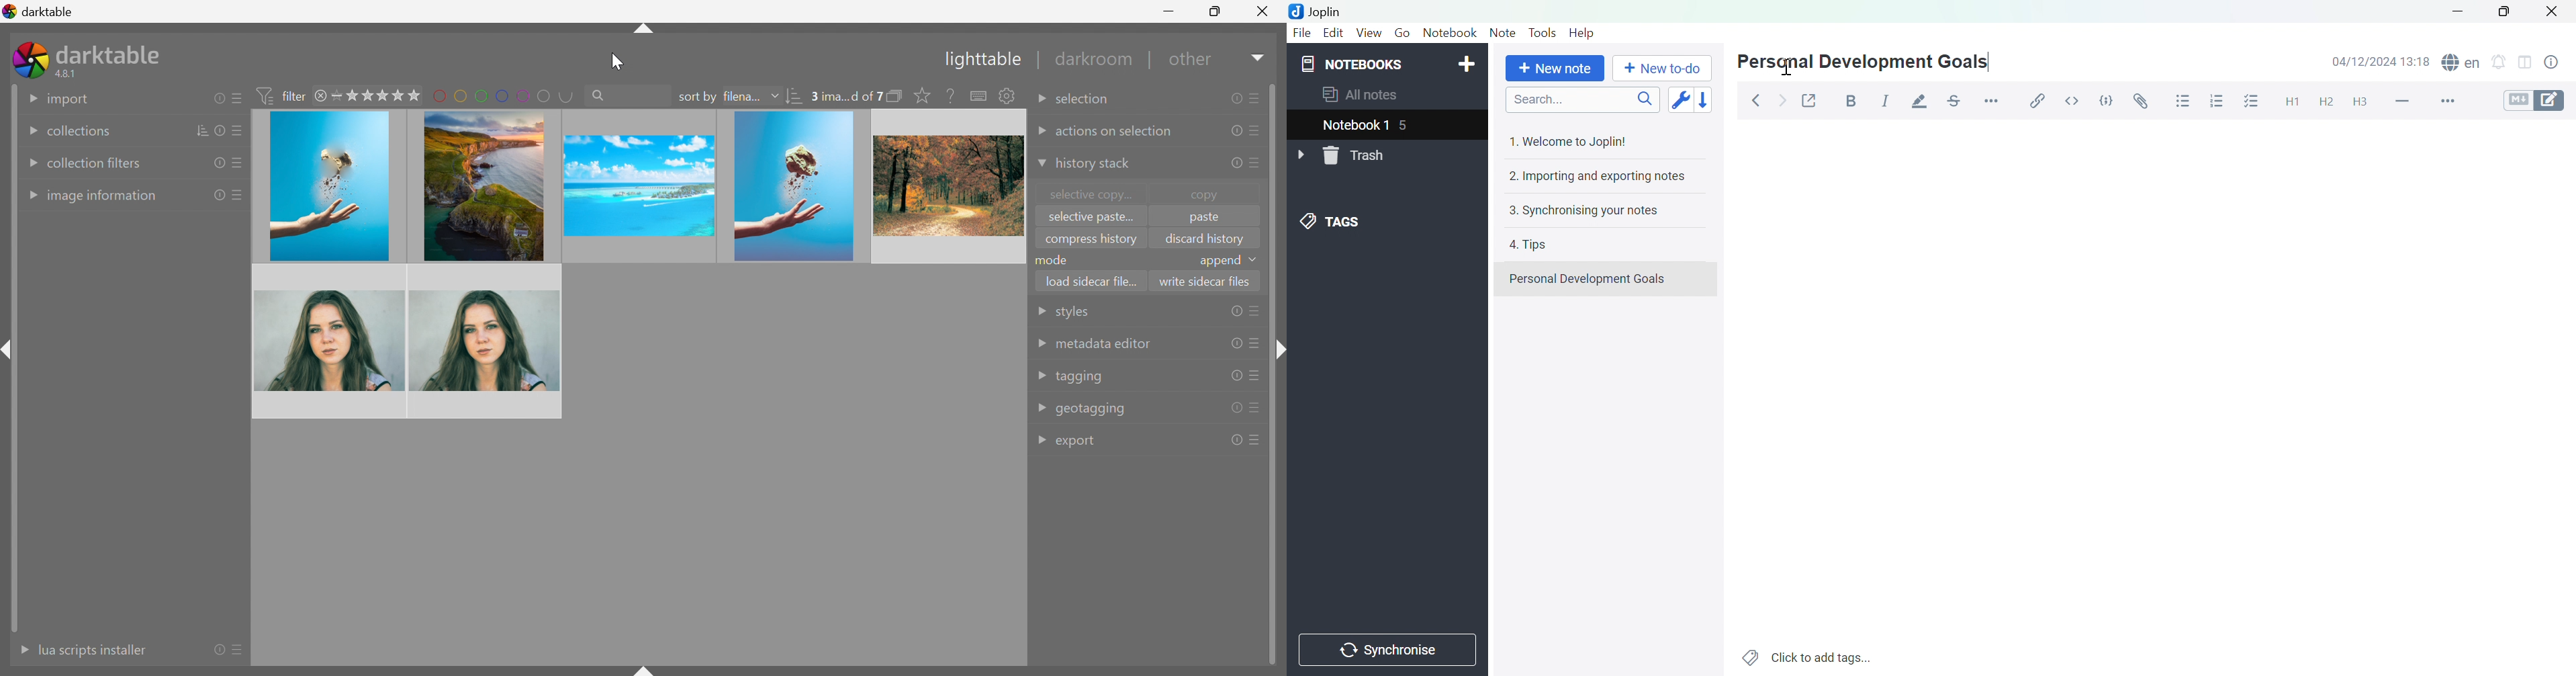 The image size is (2576, 700). Describe the element at coordinates (2456, 11) in the screenshot. I see `Minimize` at that location.